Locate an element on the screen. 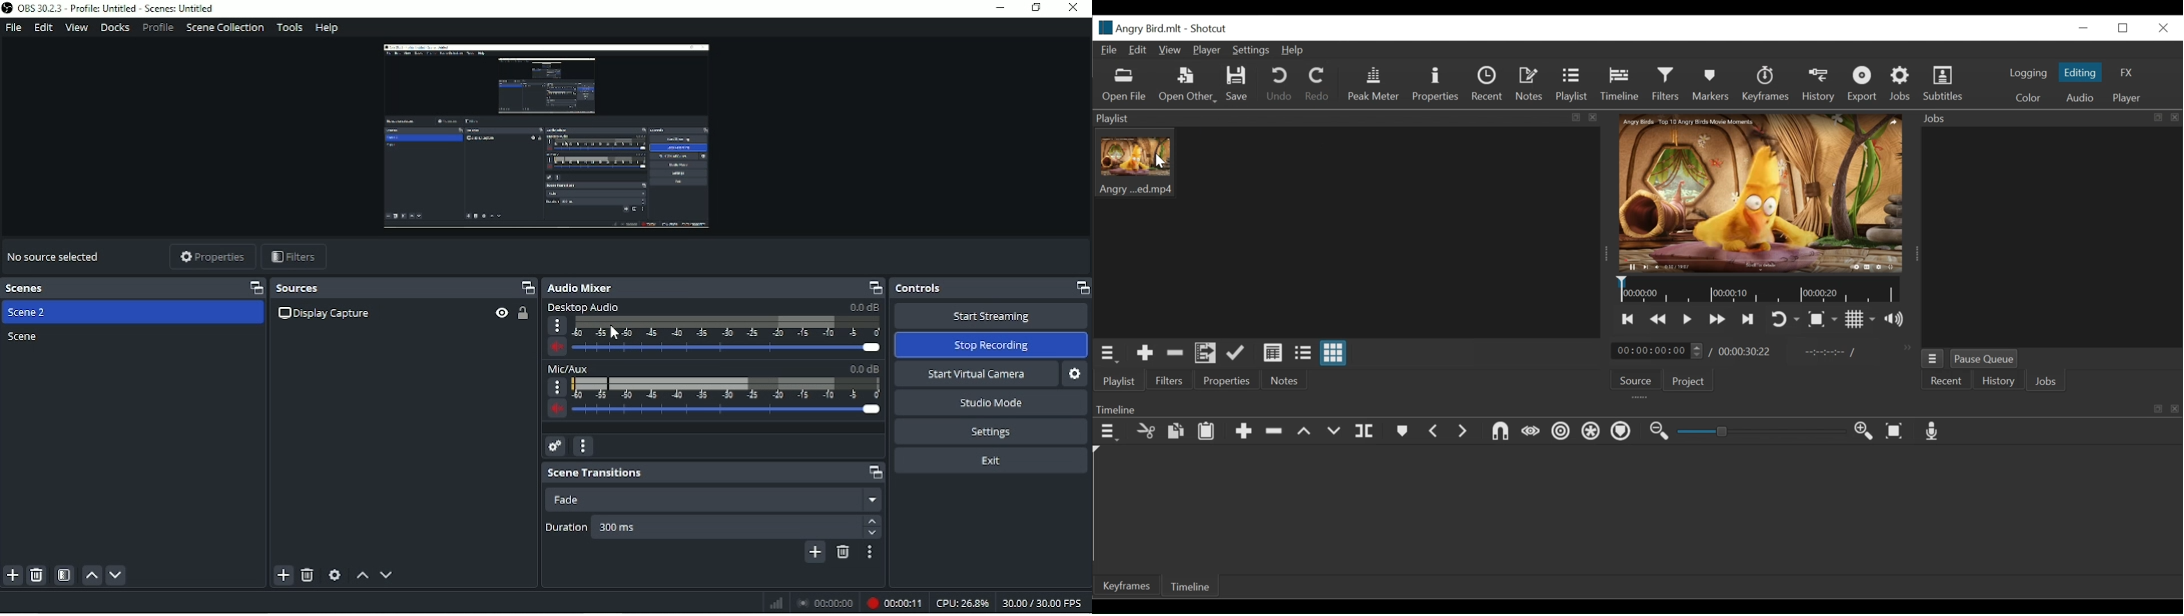  Add configurable transition is located at coordinates (816, 553).